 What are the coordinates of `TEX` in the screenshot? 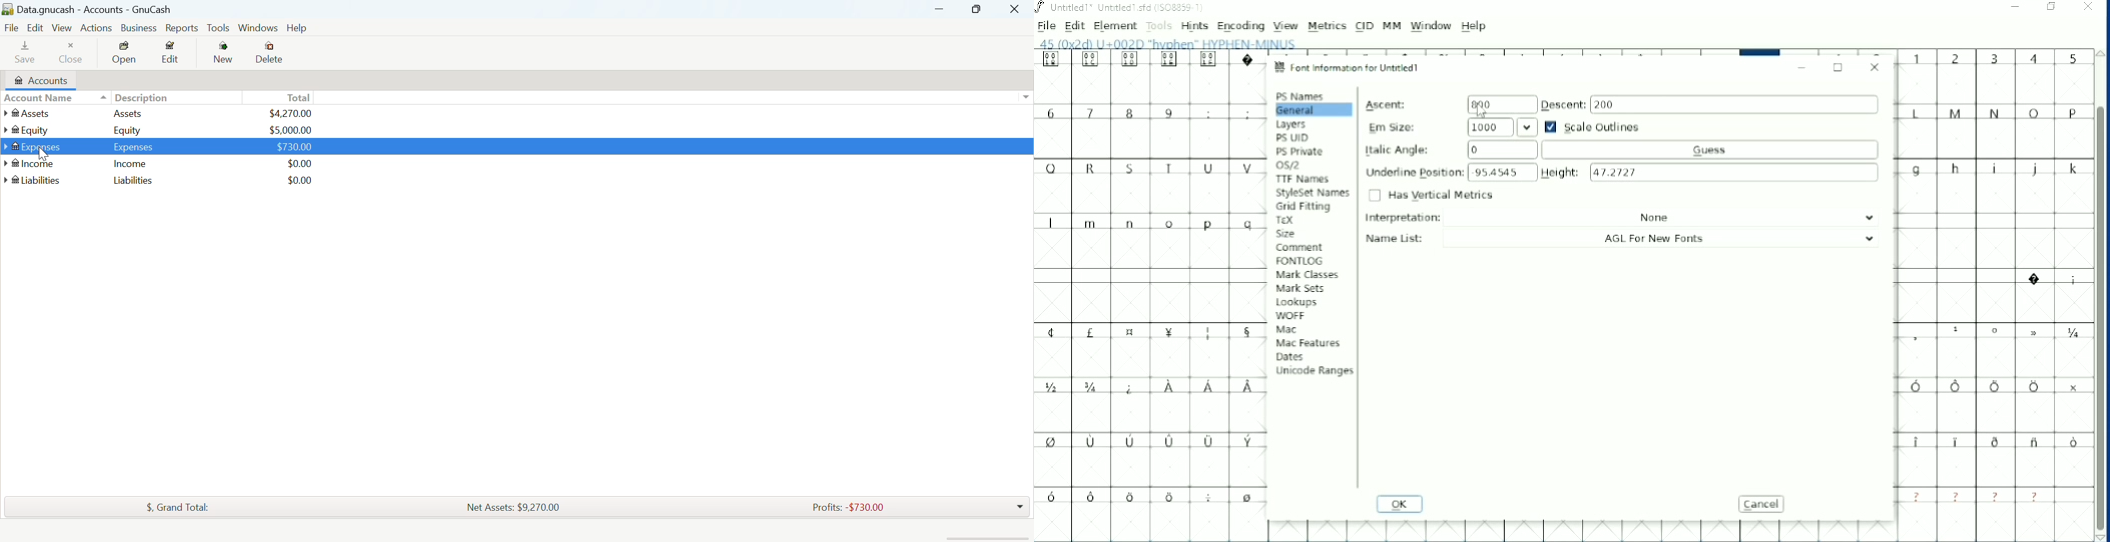 It's located at (1286, 220).